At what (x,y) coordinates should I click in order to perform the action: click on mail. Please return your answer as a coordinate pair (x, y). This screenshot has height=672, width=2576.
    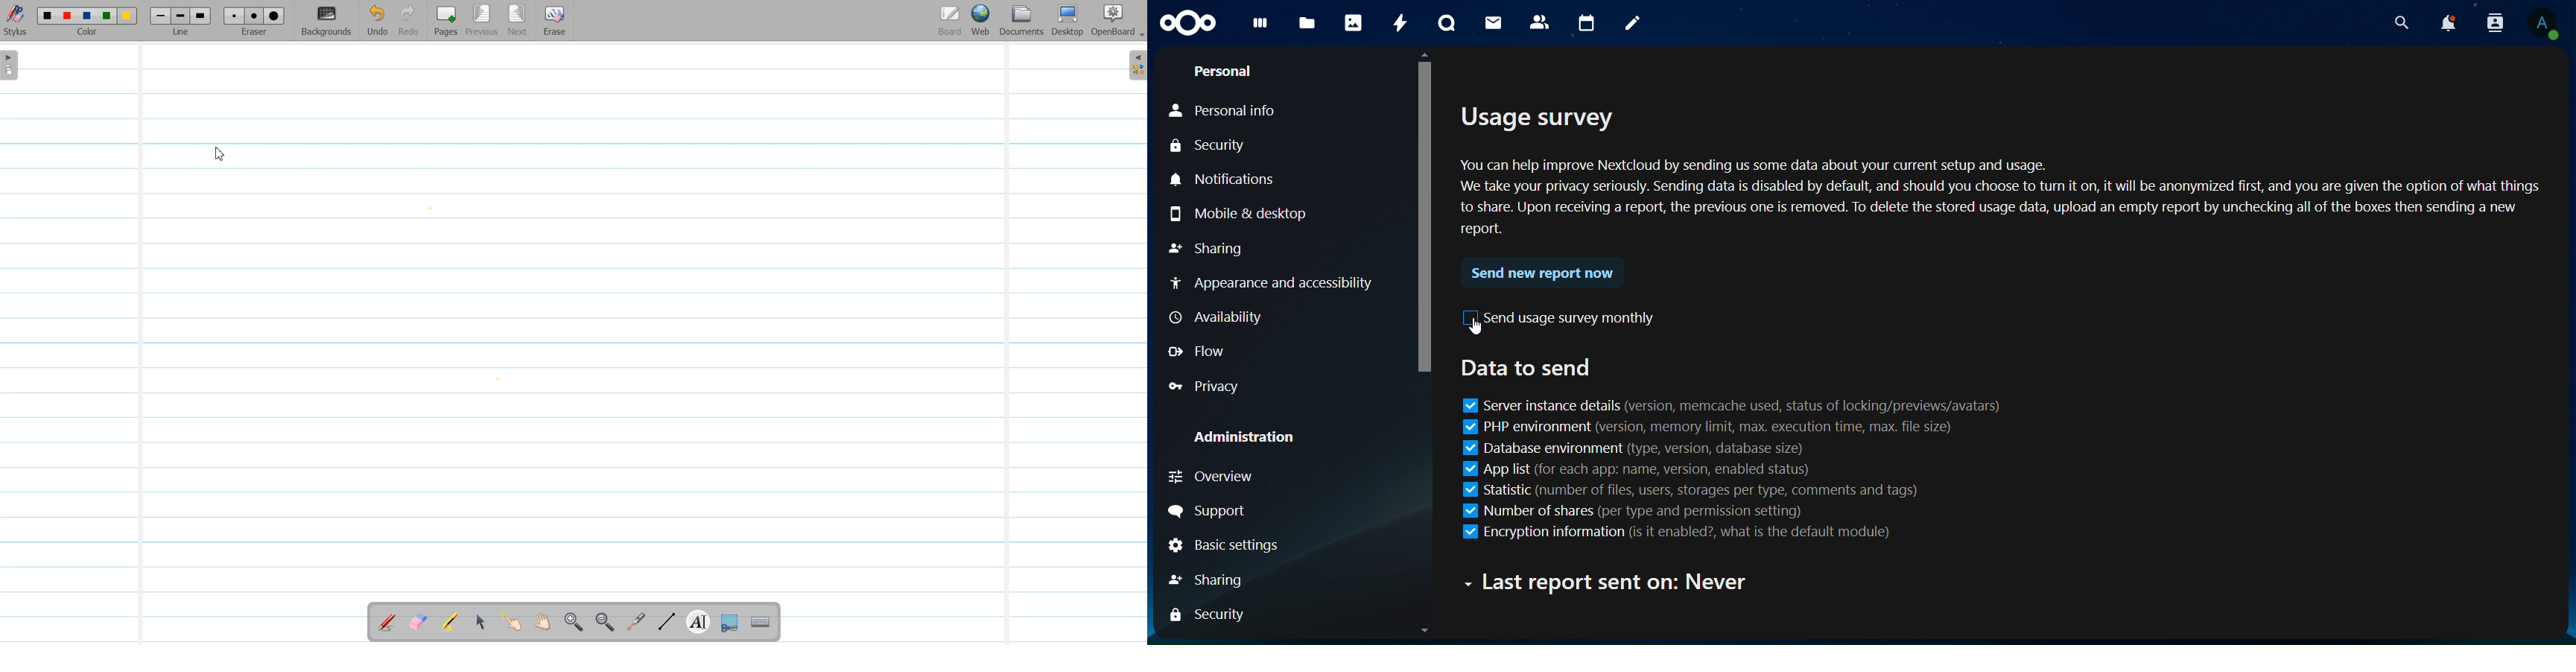
    Looking at the image, I should click on (1494, 22).